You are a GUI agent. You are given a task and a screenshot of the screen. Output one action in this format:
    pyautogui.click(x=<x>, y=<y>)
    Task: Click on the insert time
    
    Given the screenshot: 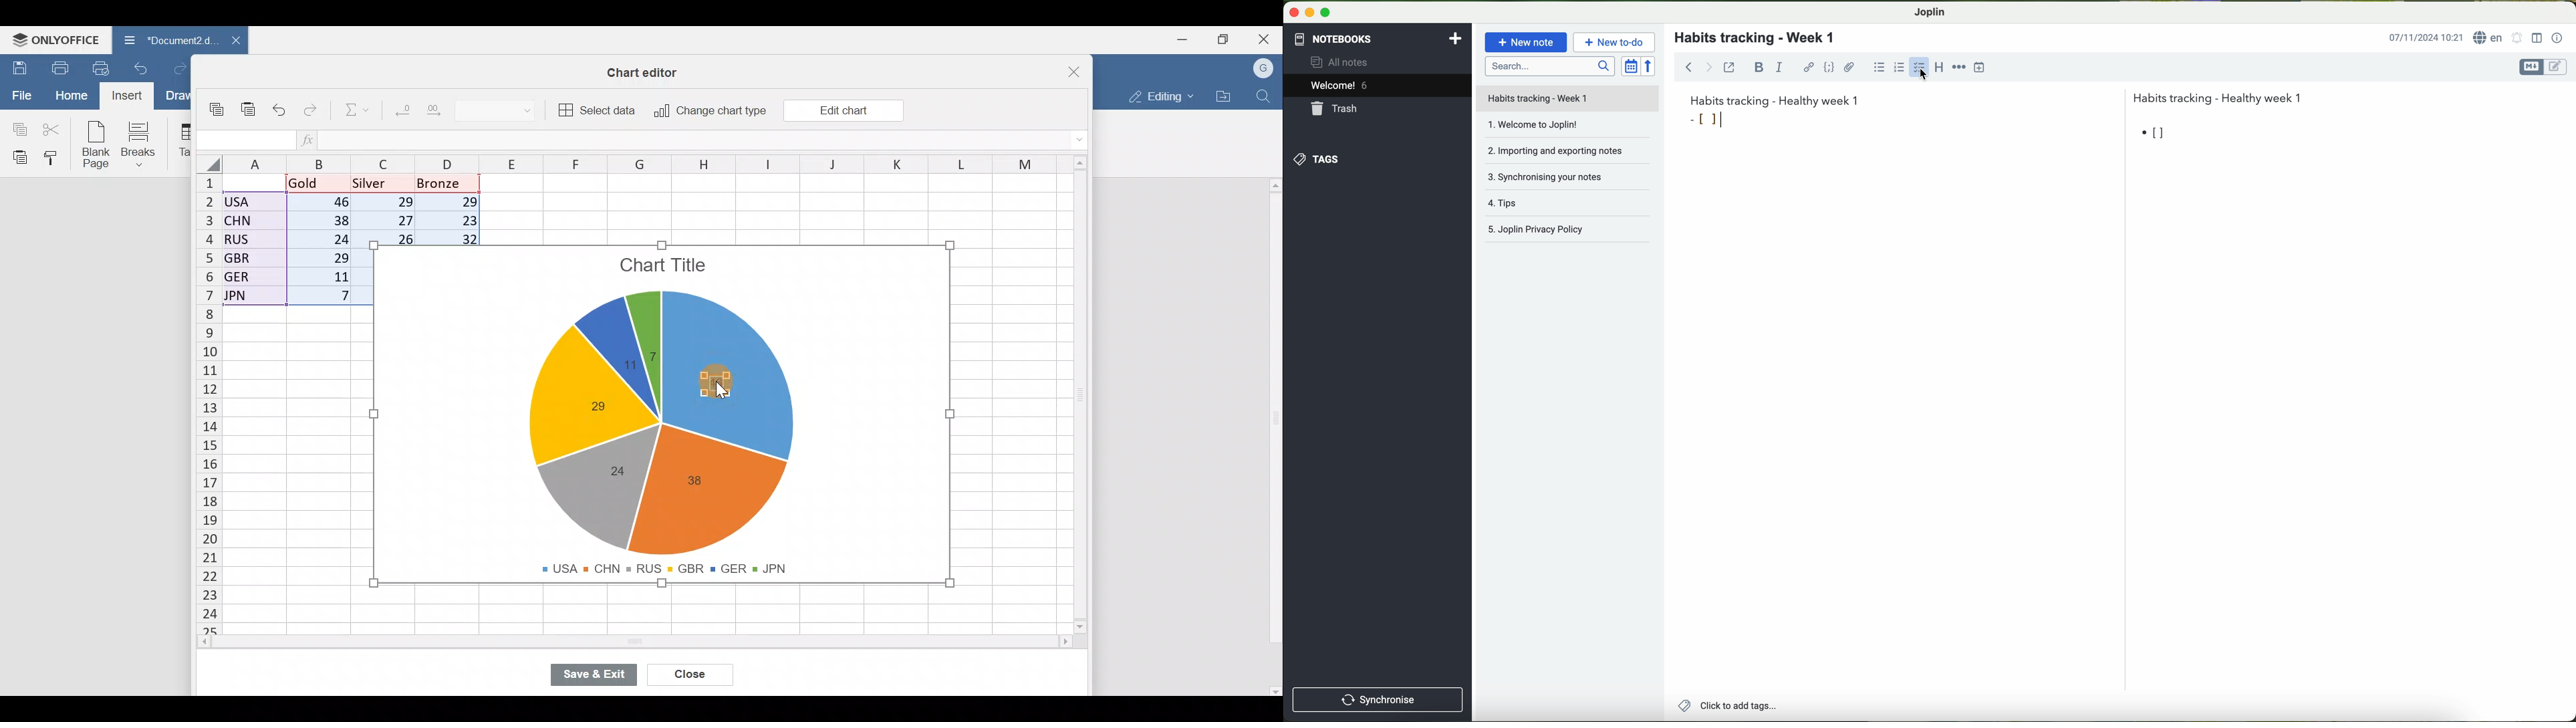 What is the action you would take?
    pyautogui.click(x=1980, y=67)
    